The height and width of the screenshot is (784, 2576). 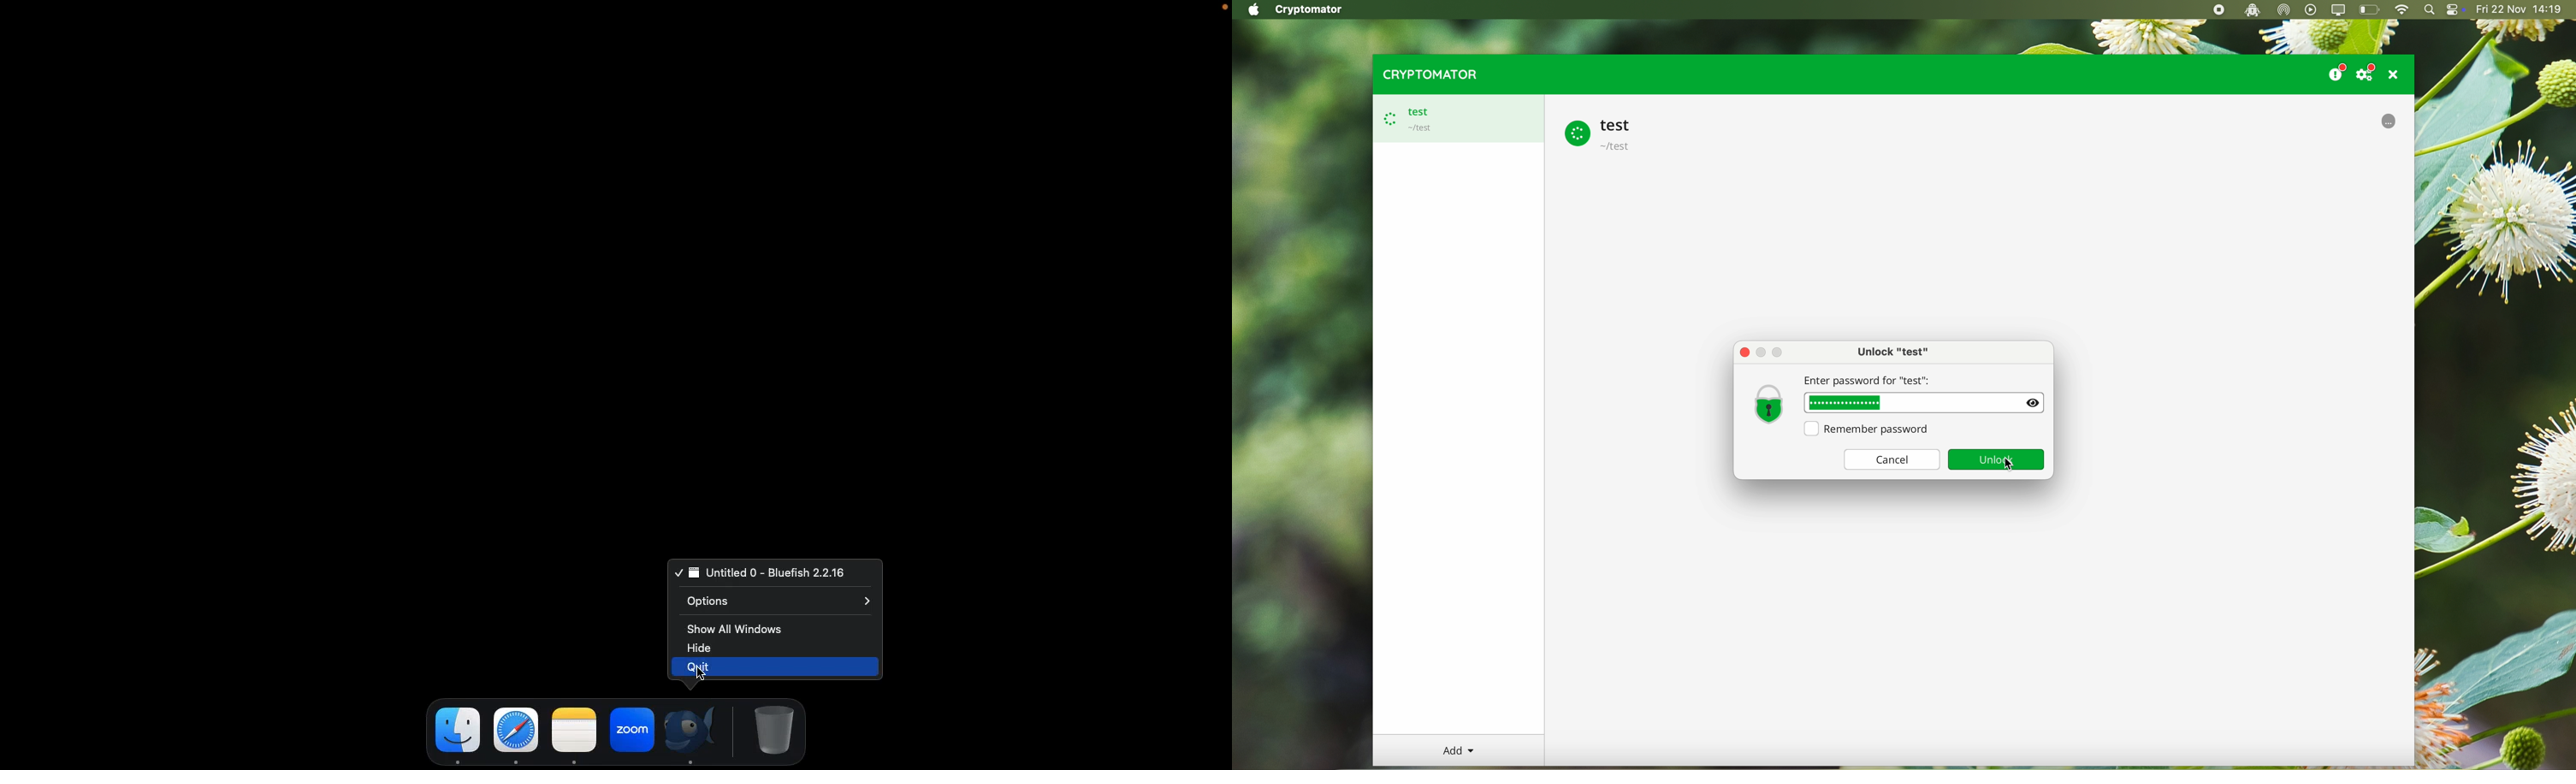 What do you see at coordinates (736, 631) in the screenshot?
I see `Show all windows` at bounding box center [736, 631].